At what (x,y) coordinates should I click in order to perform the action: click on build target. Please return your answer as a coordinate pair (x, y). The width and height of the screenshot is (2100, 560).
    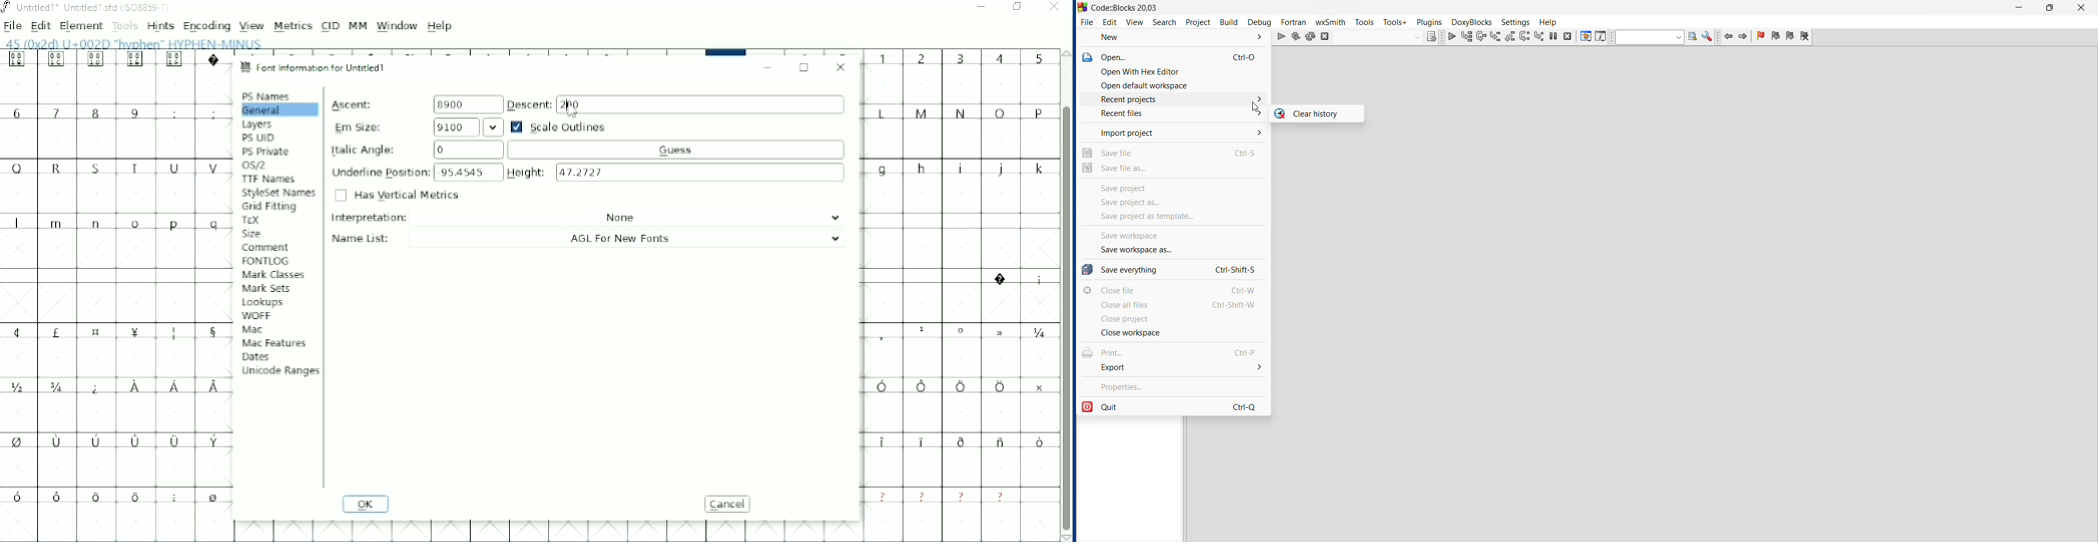
    Looking at the image, I should click on (1378, 38).